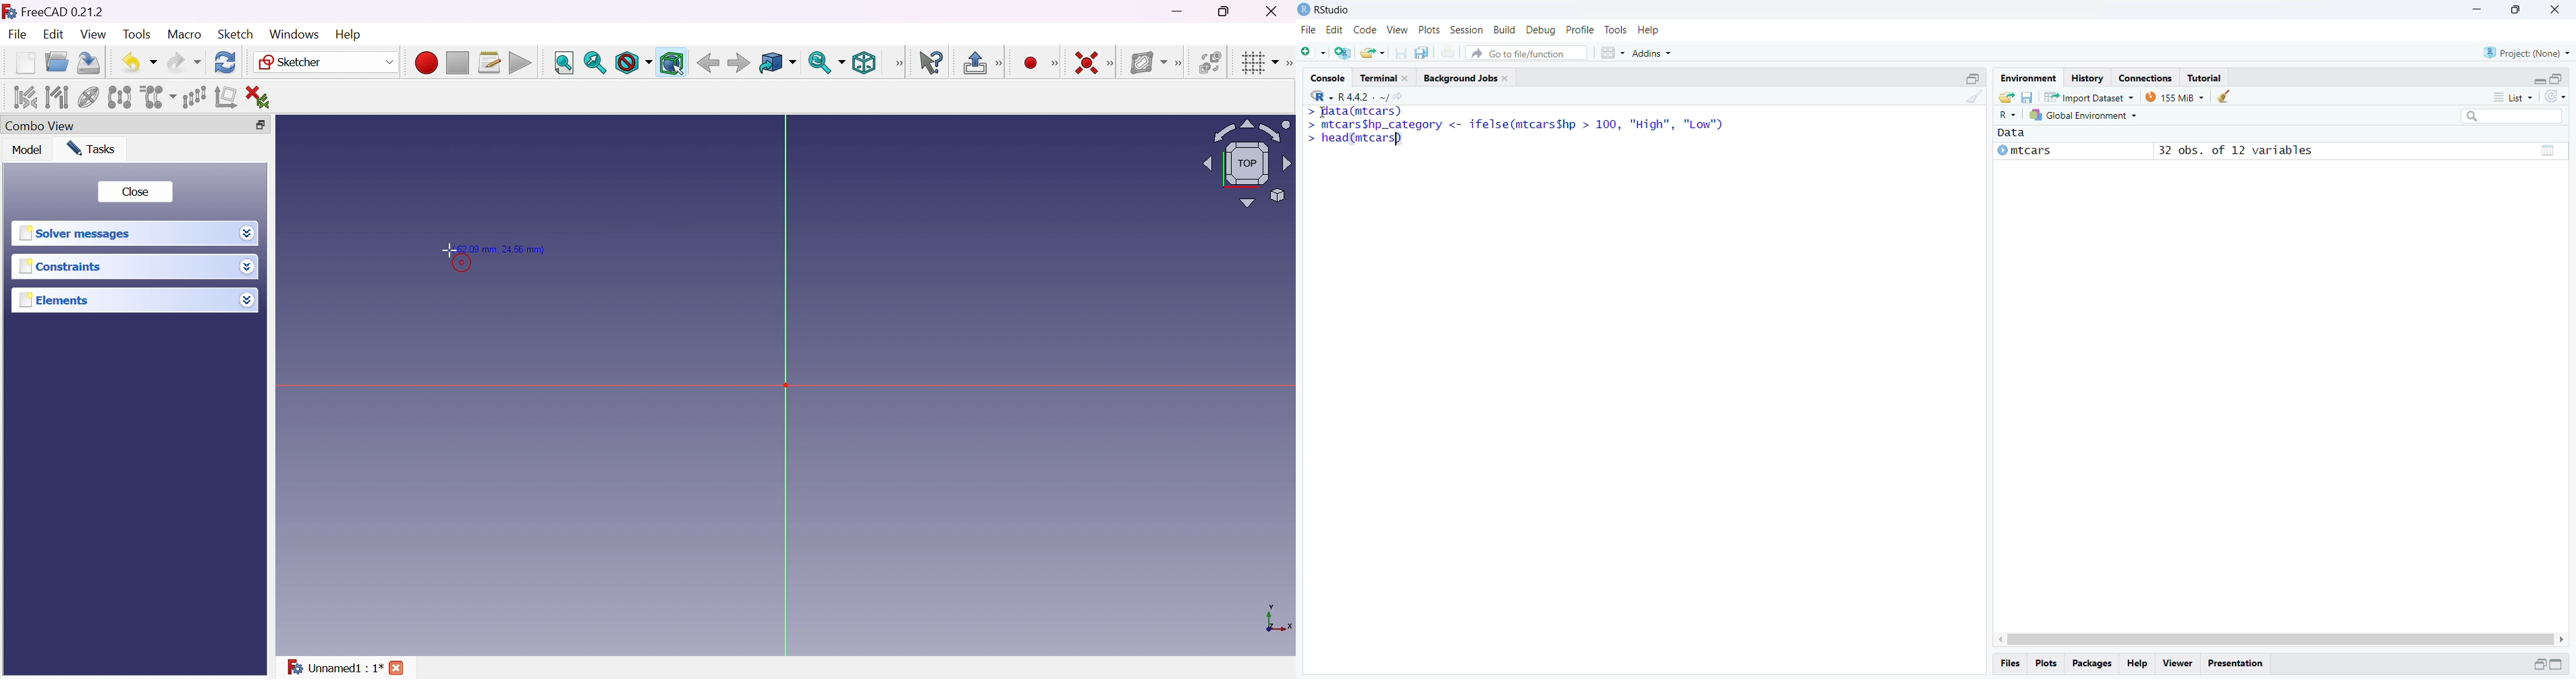  Describe the element at coordinates (1331, 10) in the screenshot. I see `RStudio` at that location.